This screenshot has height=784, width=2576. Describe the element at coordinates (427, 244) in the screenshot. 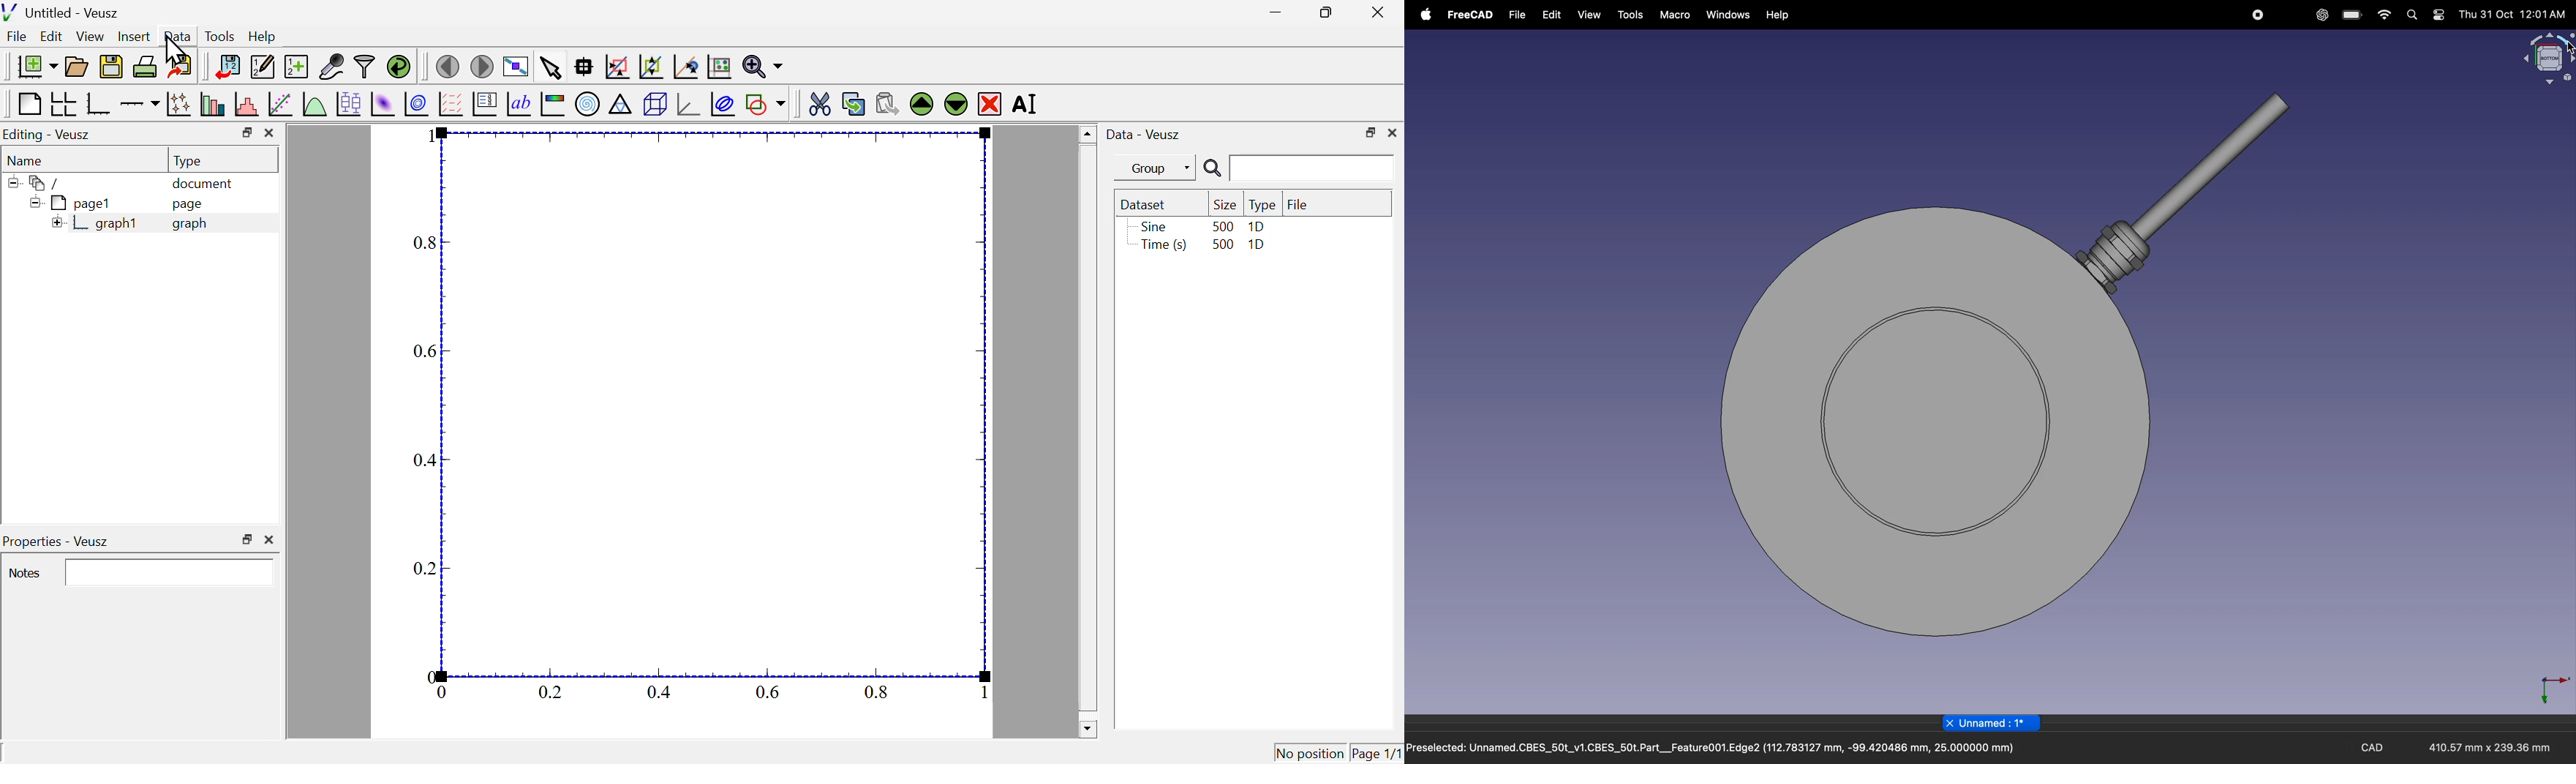

I see `0.8` at that location.